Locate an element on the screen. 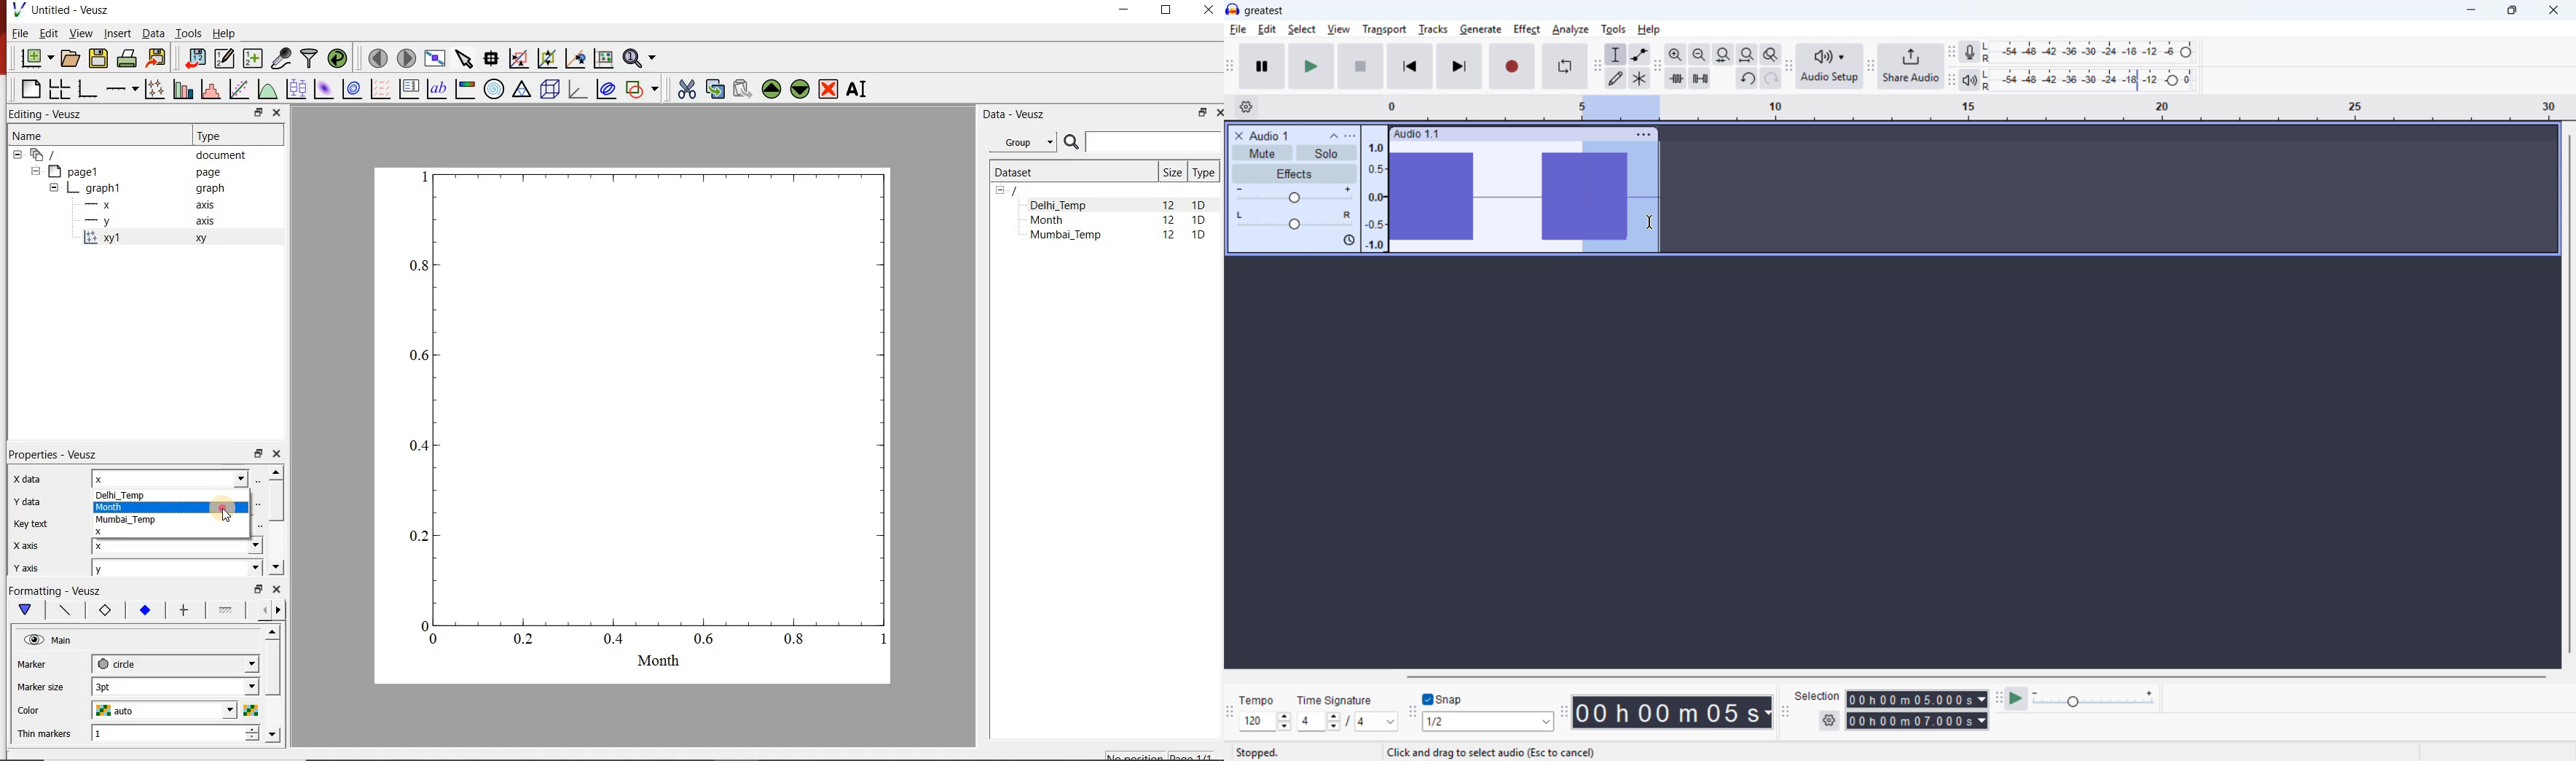  Selection settings  is located at coordinates (1830, 720).